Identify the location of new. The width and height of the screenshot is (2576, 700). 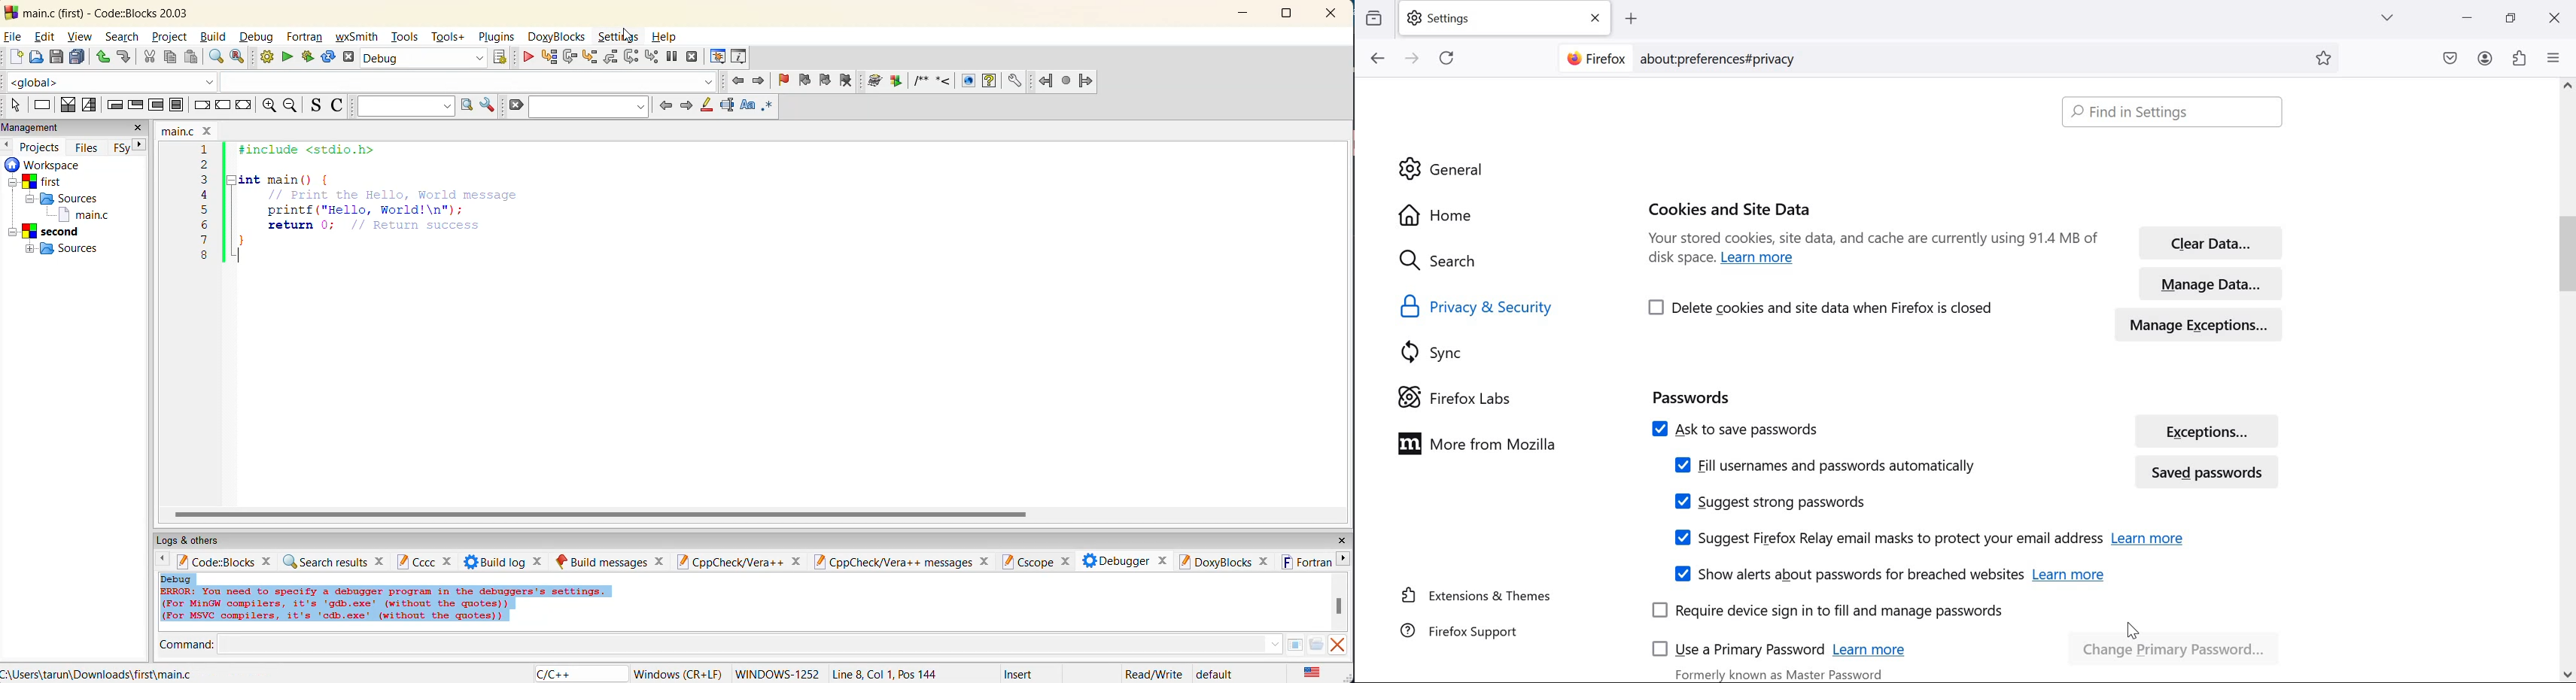
(13, 57).